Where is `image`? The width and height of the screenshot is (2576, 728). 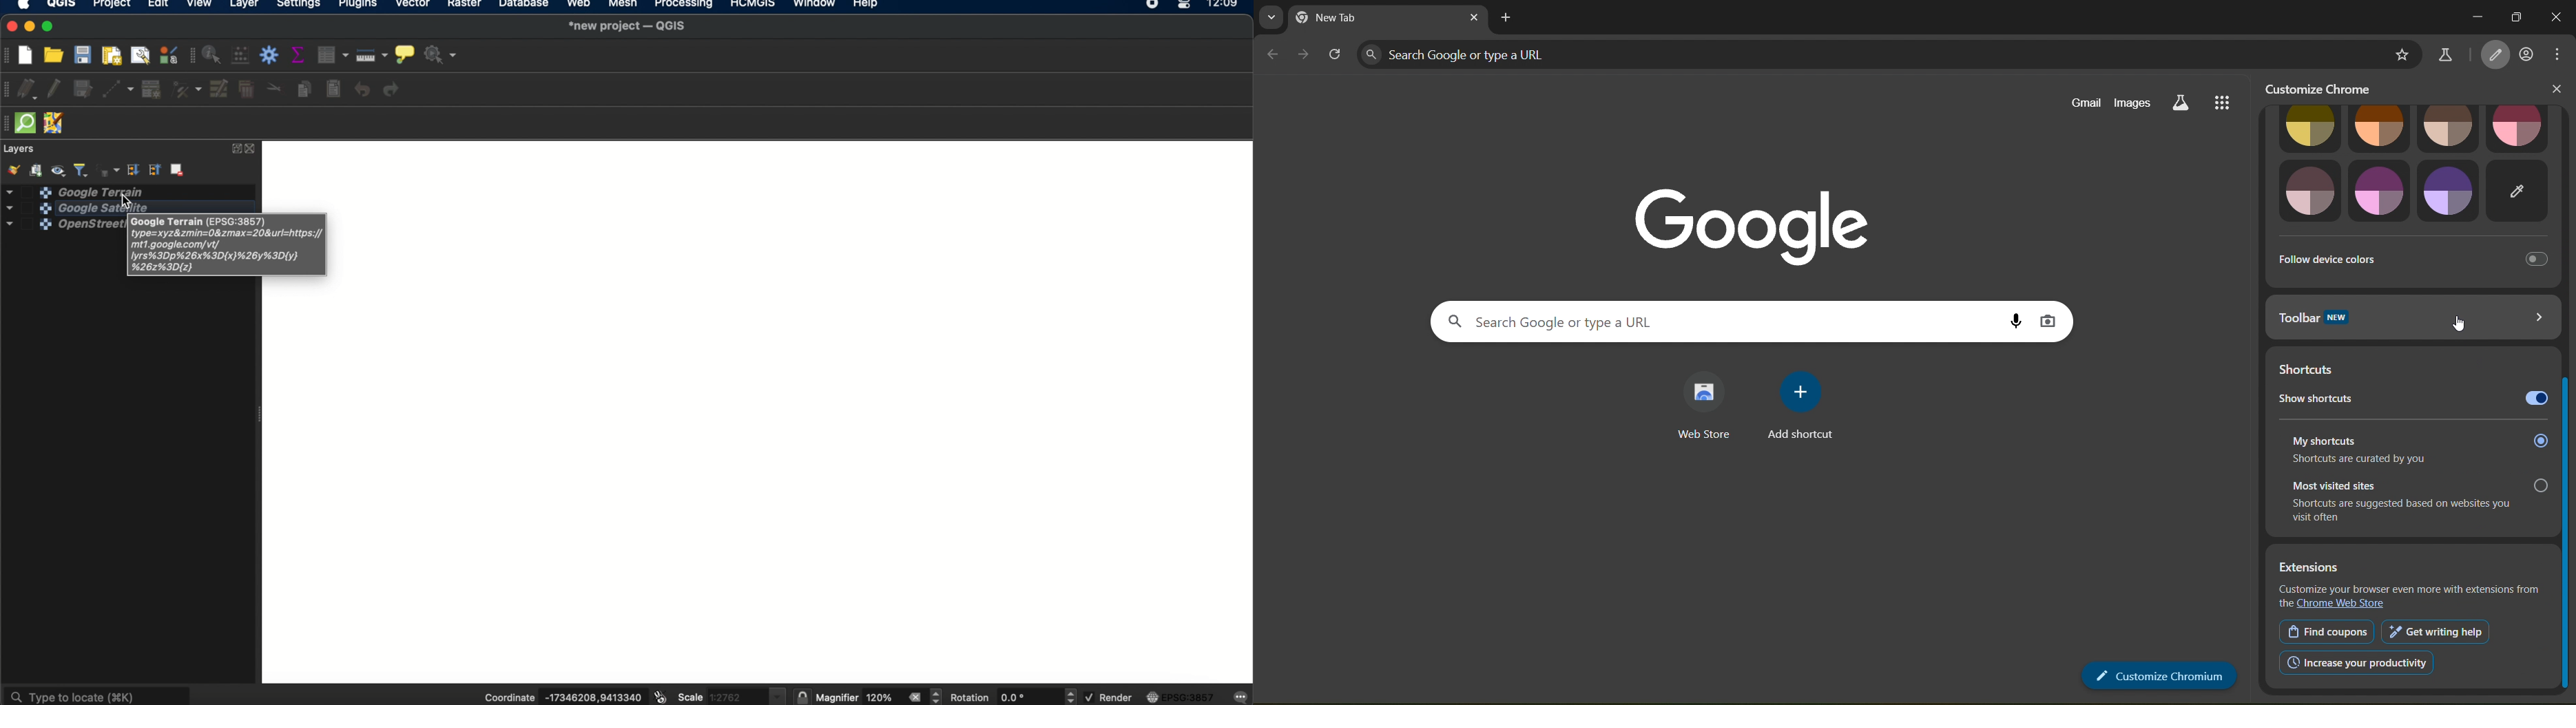
image is located at coordinates (2516, 191).